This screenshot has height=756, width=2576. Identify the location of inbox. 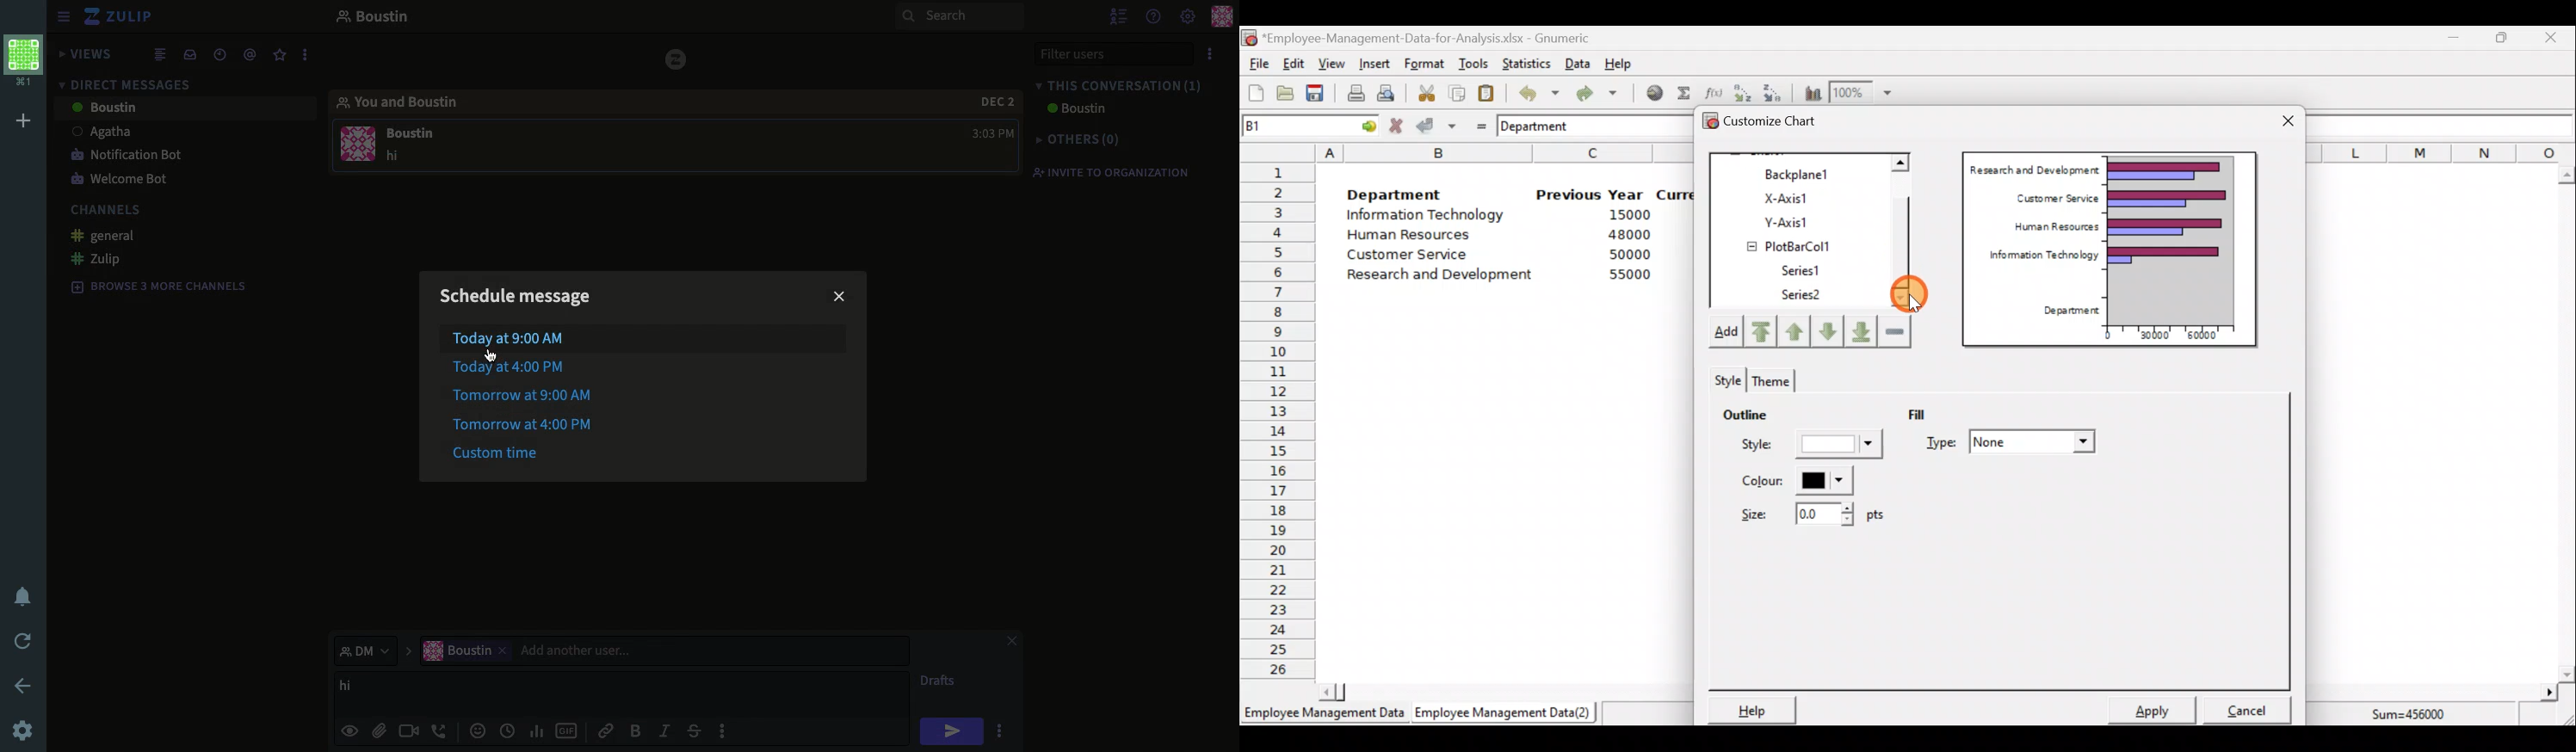
(192, 54).